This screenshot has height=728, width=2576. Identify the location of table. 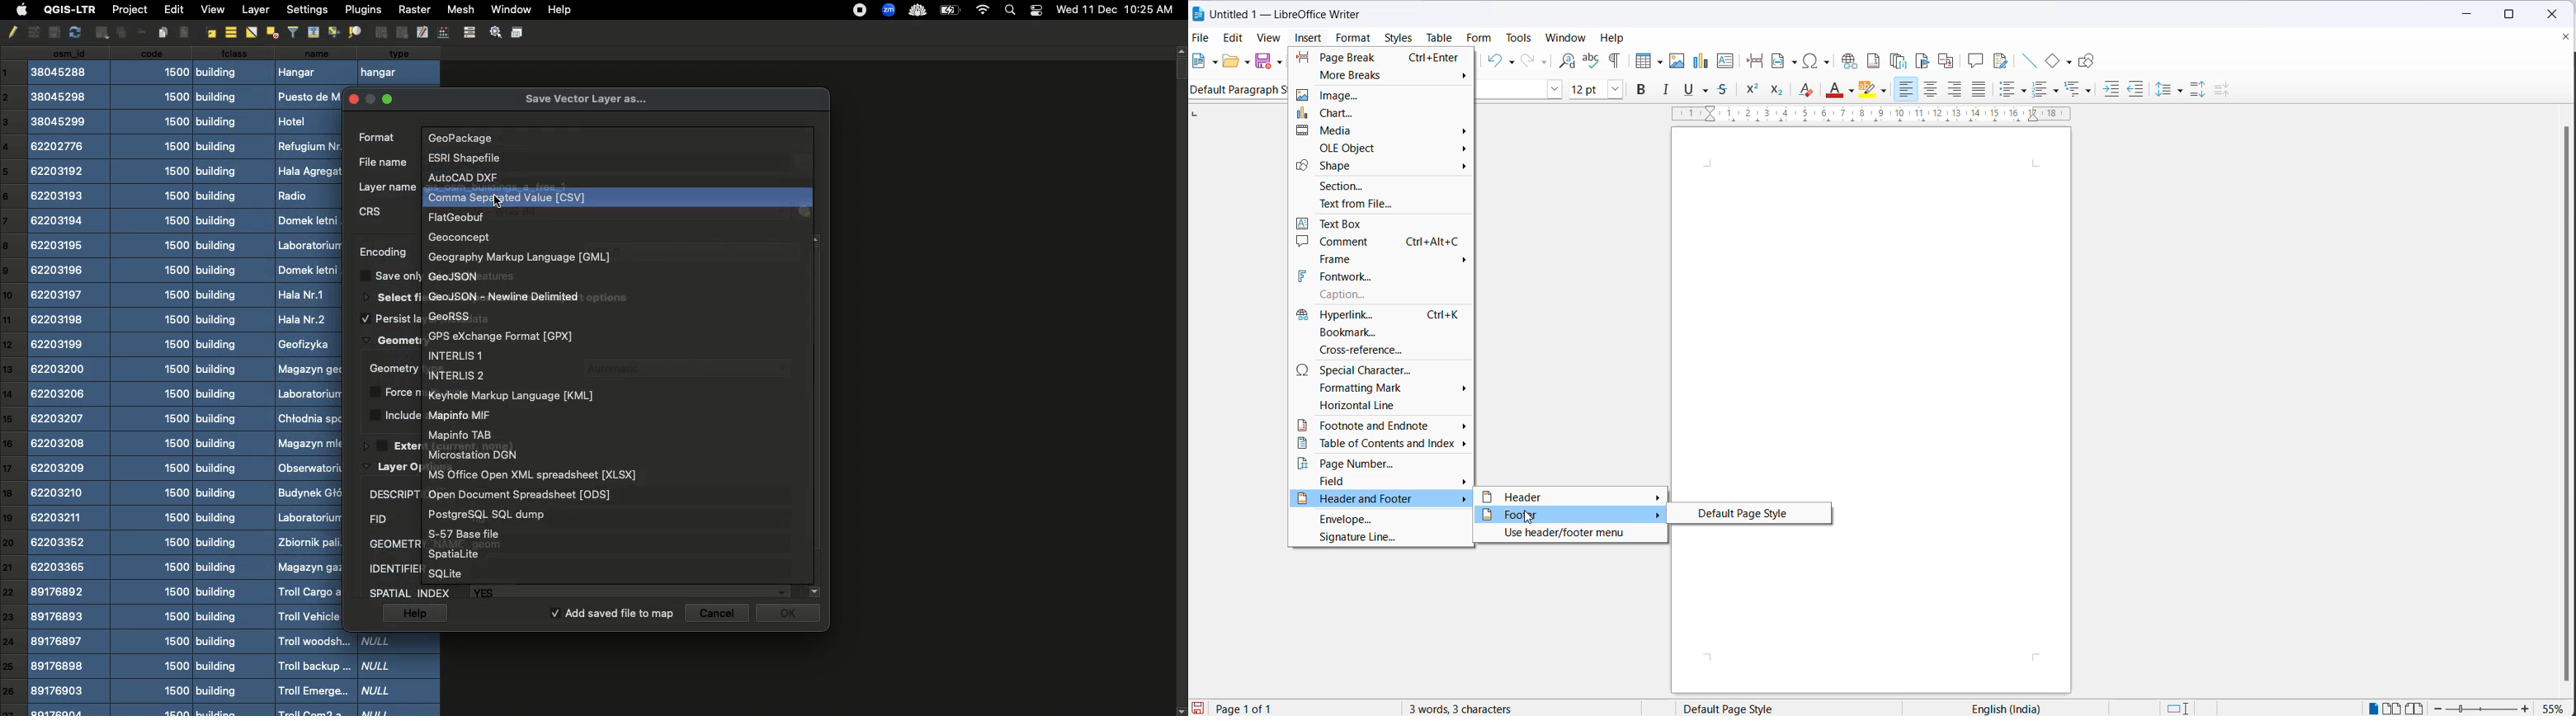
(1440, 37).